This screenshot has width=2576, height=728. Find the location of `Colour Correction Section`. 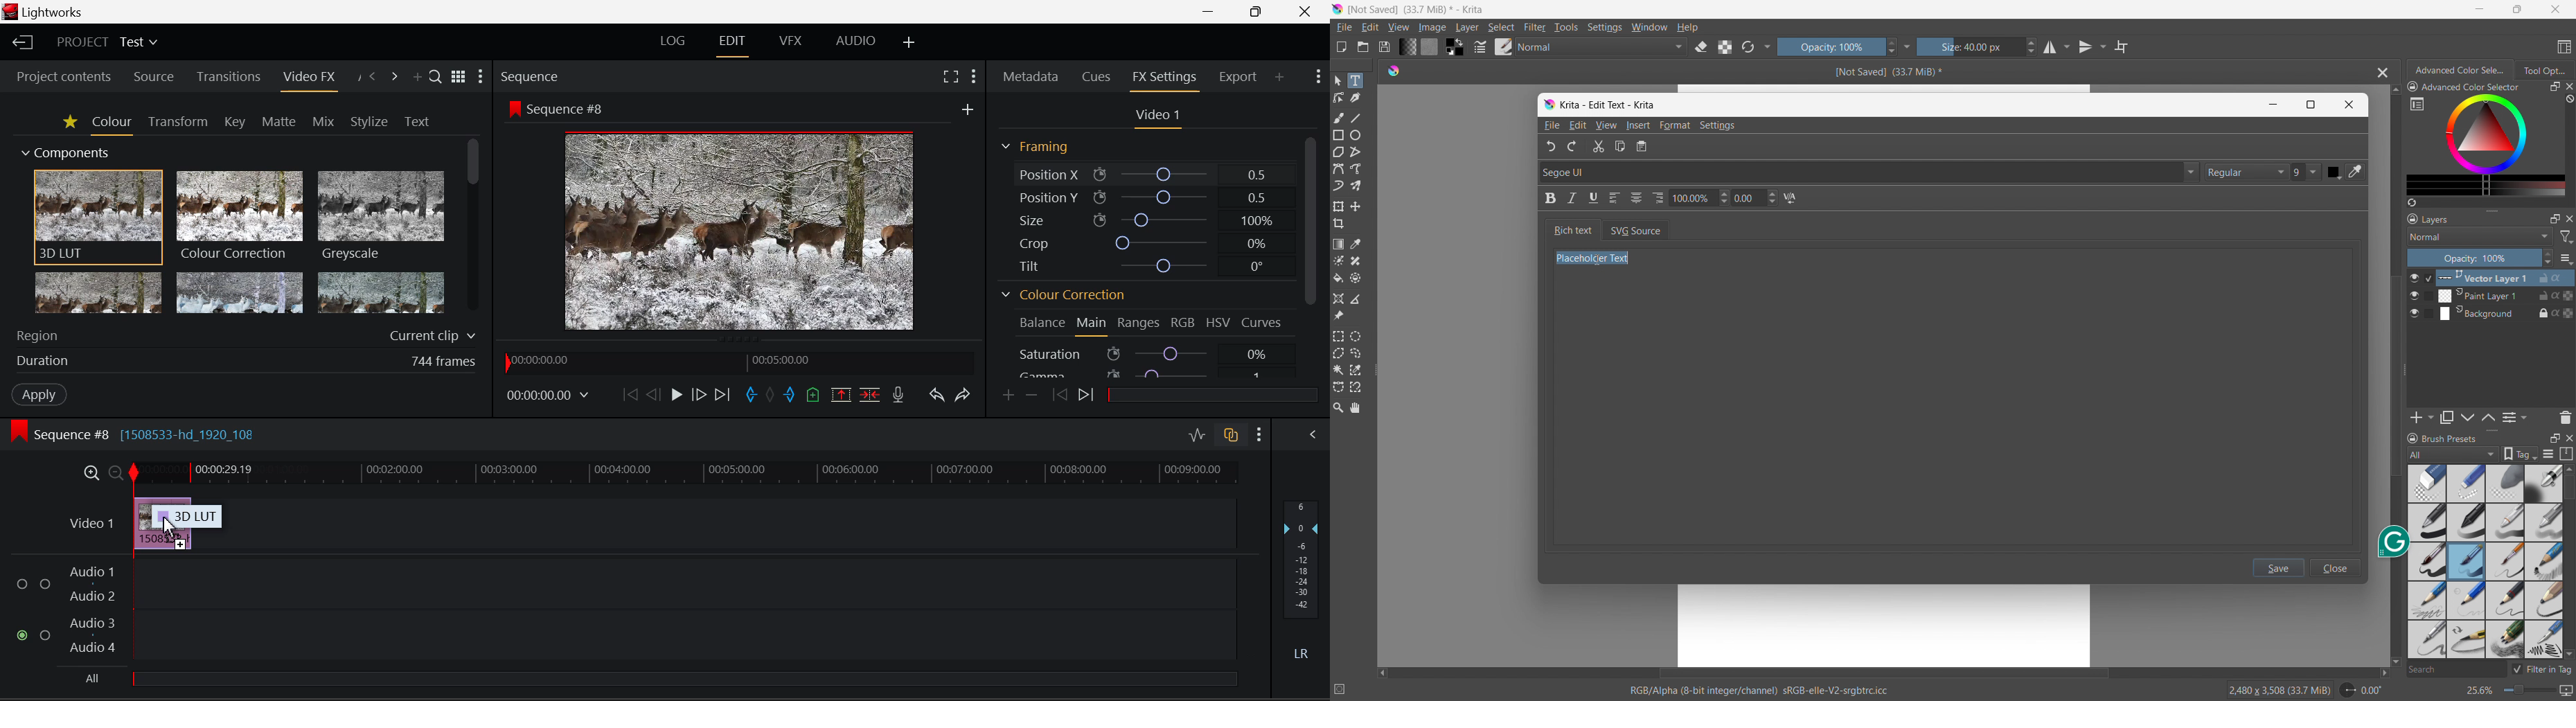

Colour Correction Section is located at coordinates (1063, 294).